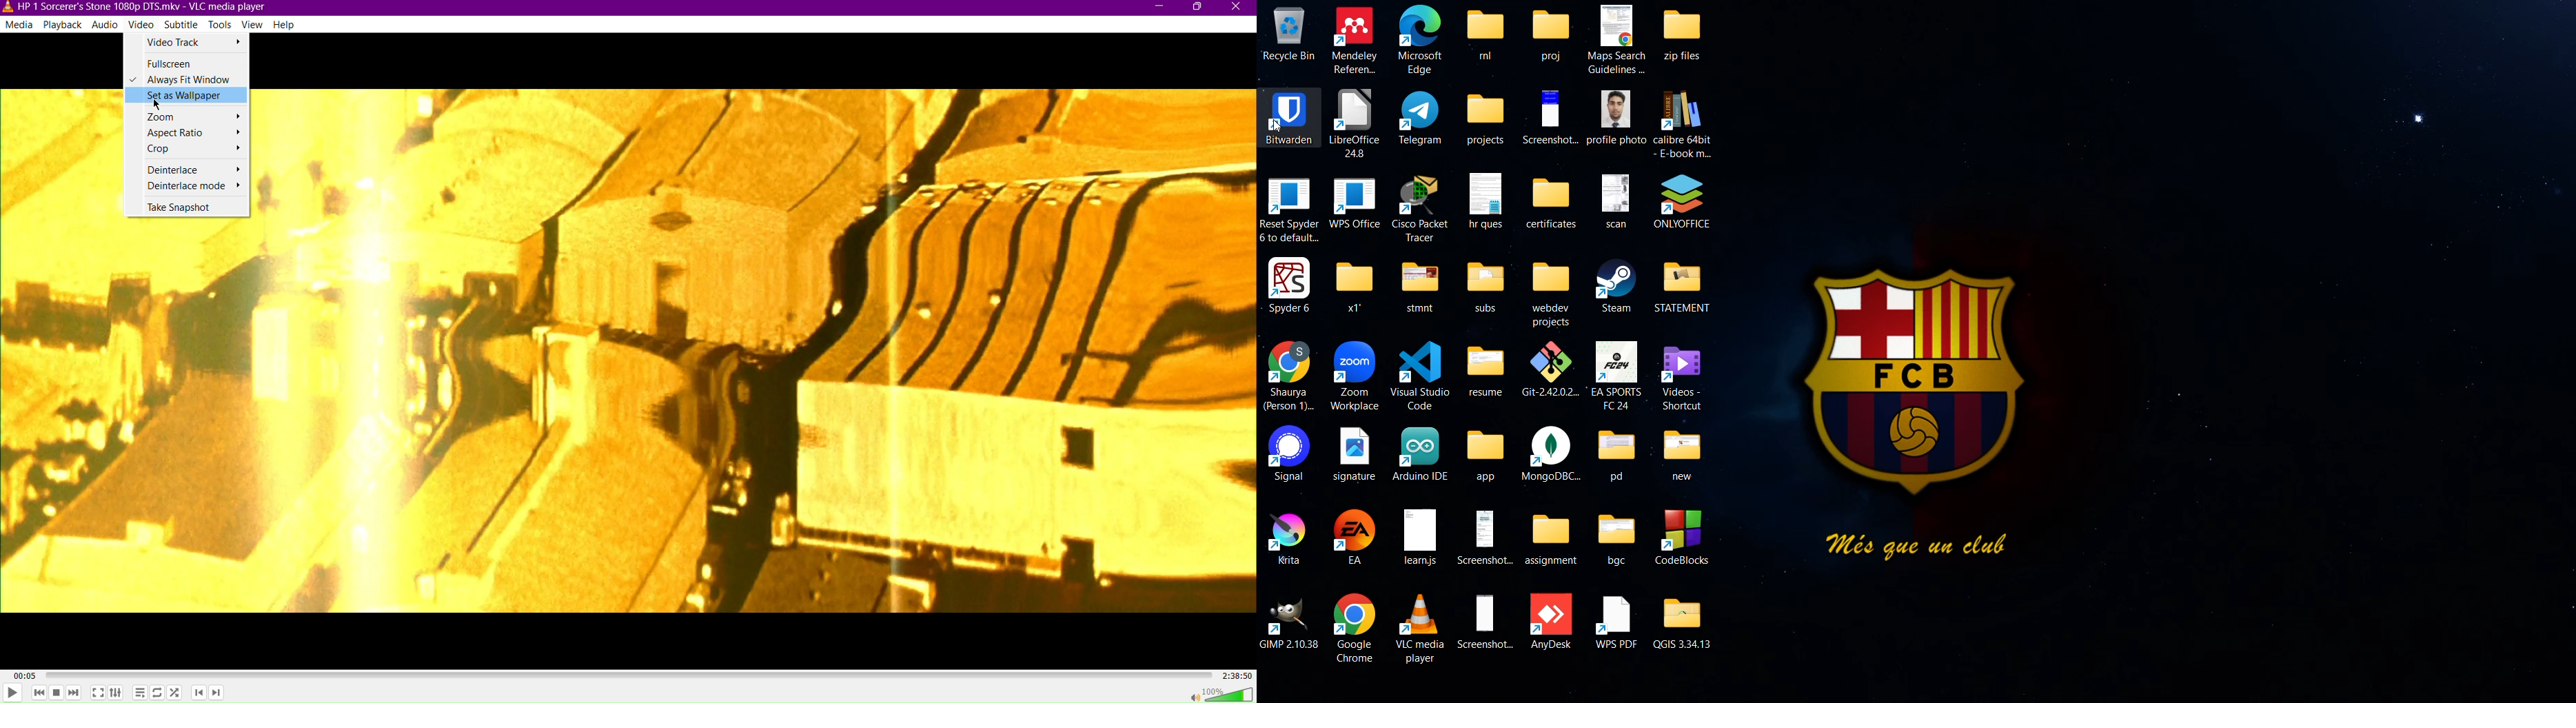  Describe the element at coordinates (1619, 38) in the screenshot. I see `Maps Search Guidelines ...` at that location.